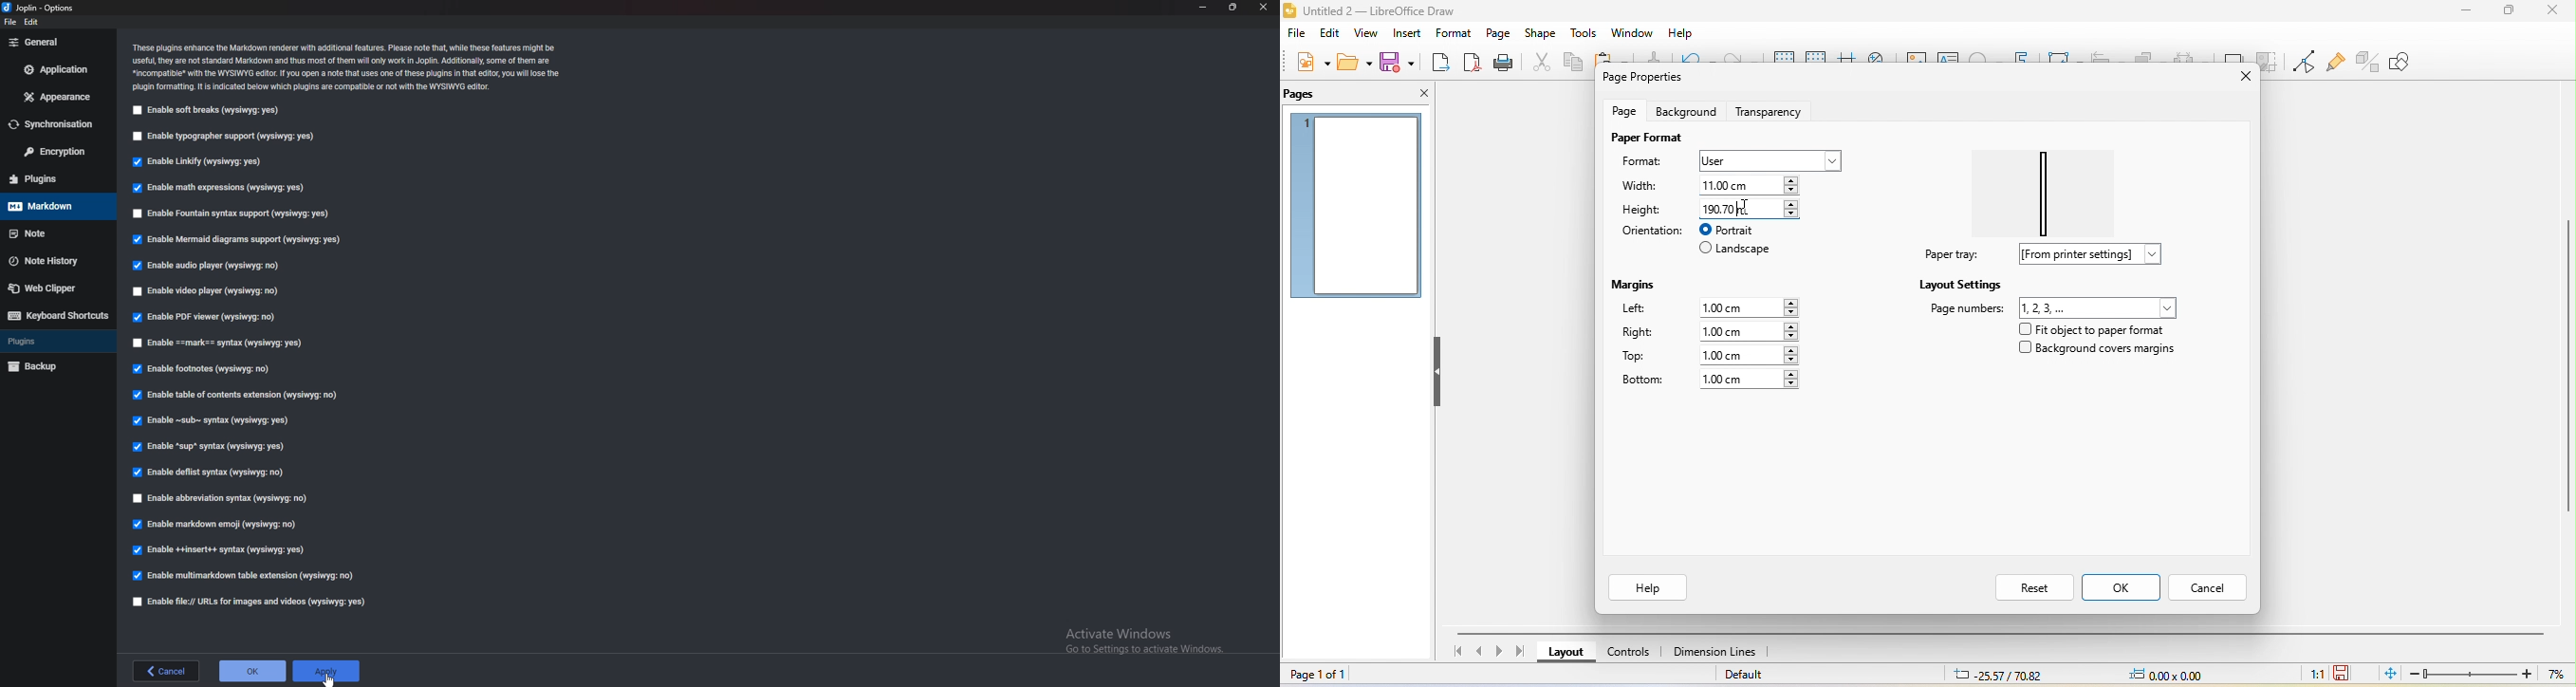 The width and height of the screenshot is (2576, 700). I want to click on next page, so click(1502, 652).